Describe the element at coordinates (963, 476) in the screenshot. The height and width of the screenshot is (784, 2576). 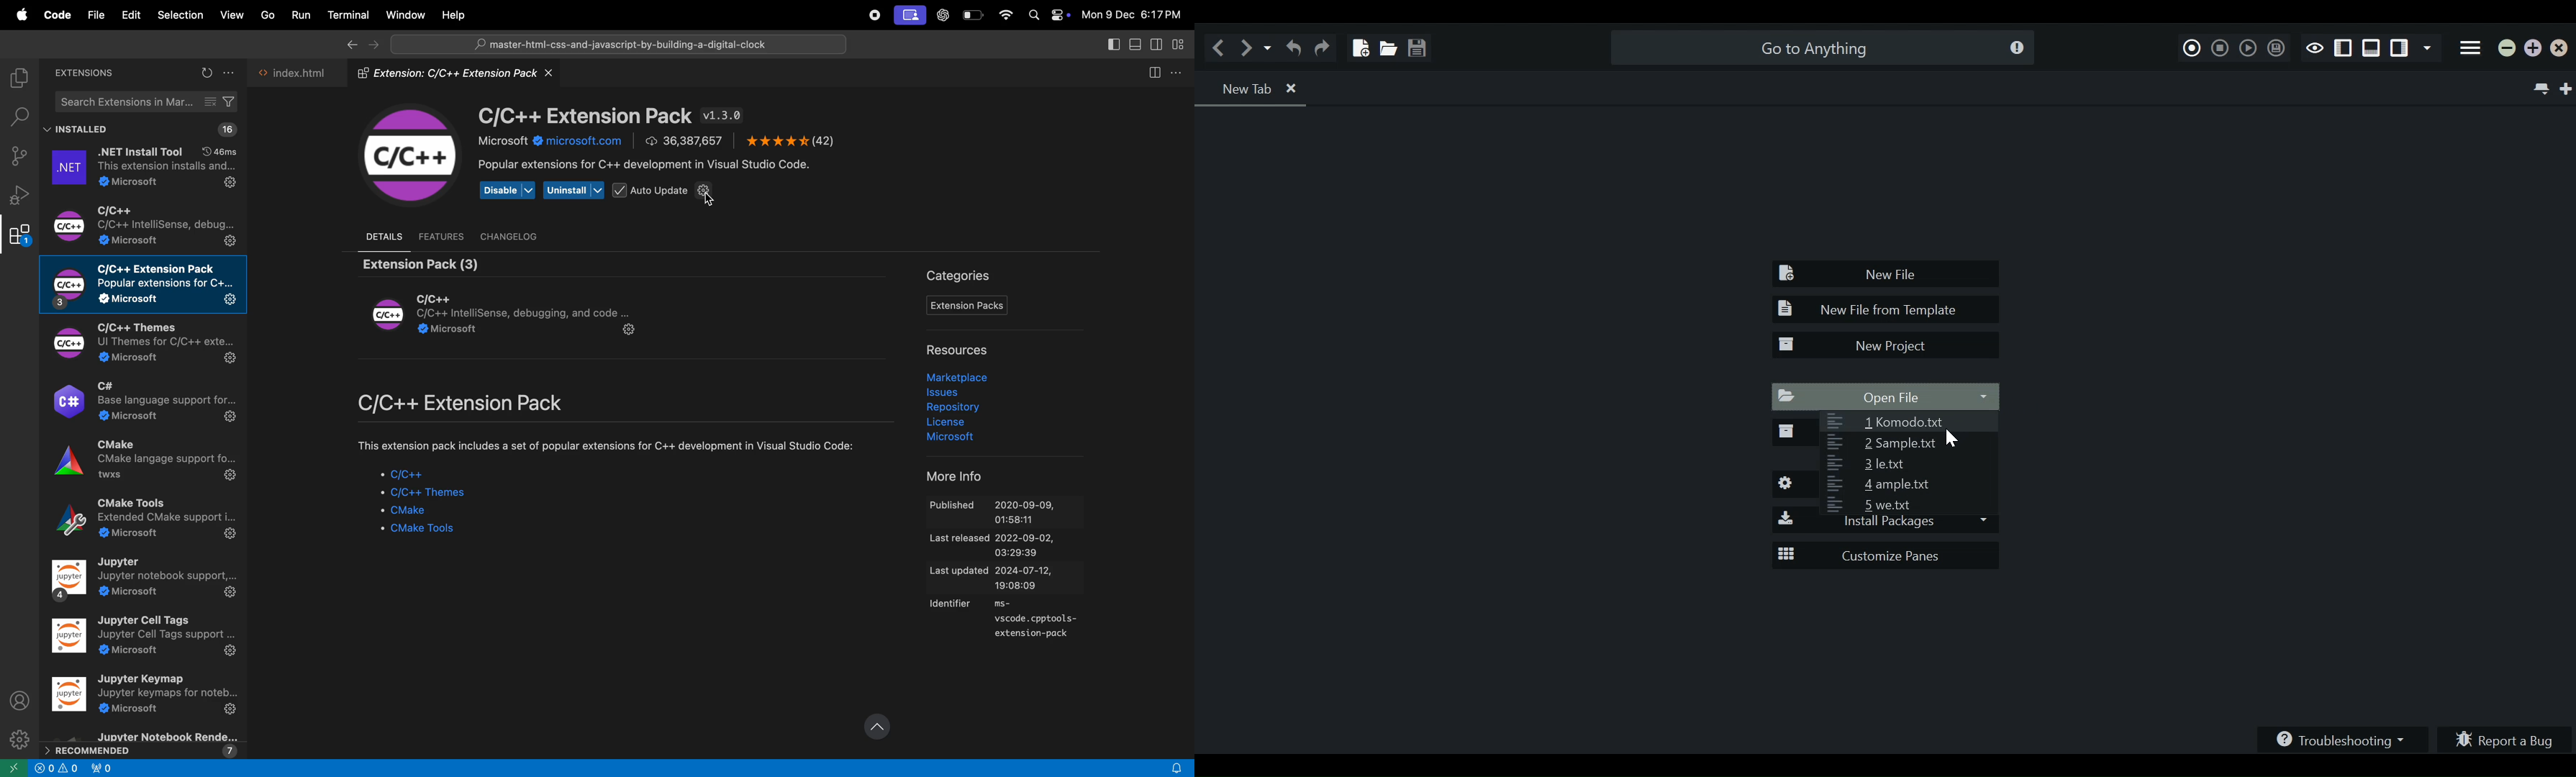
I see `more info` at that location.